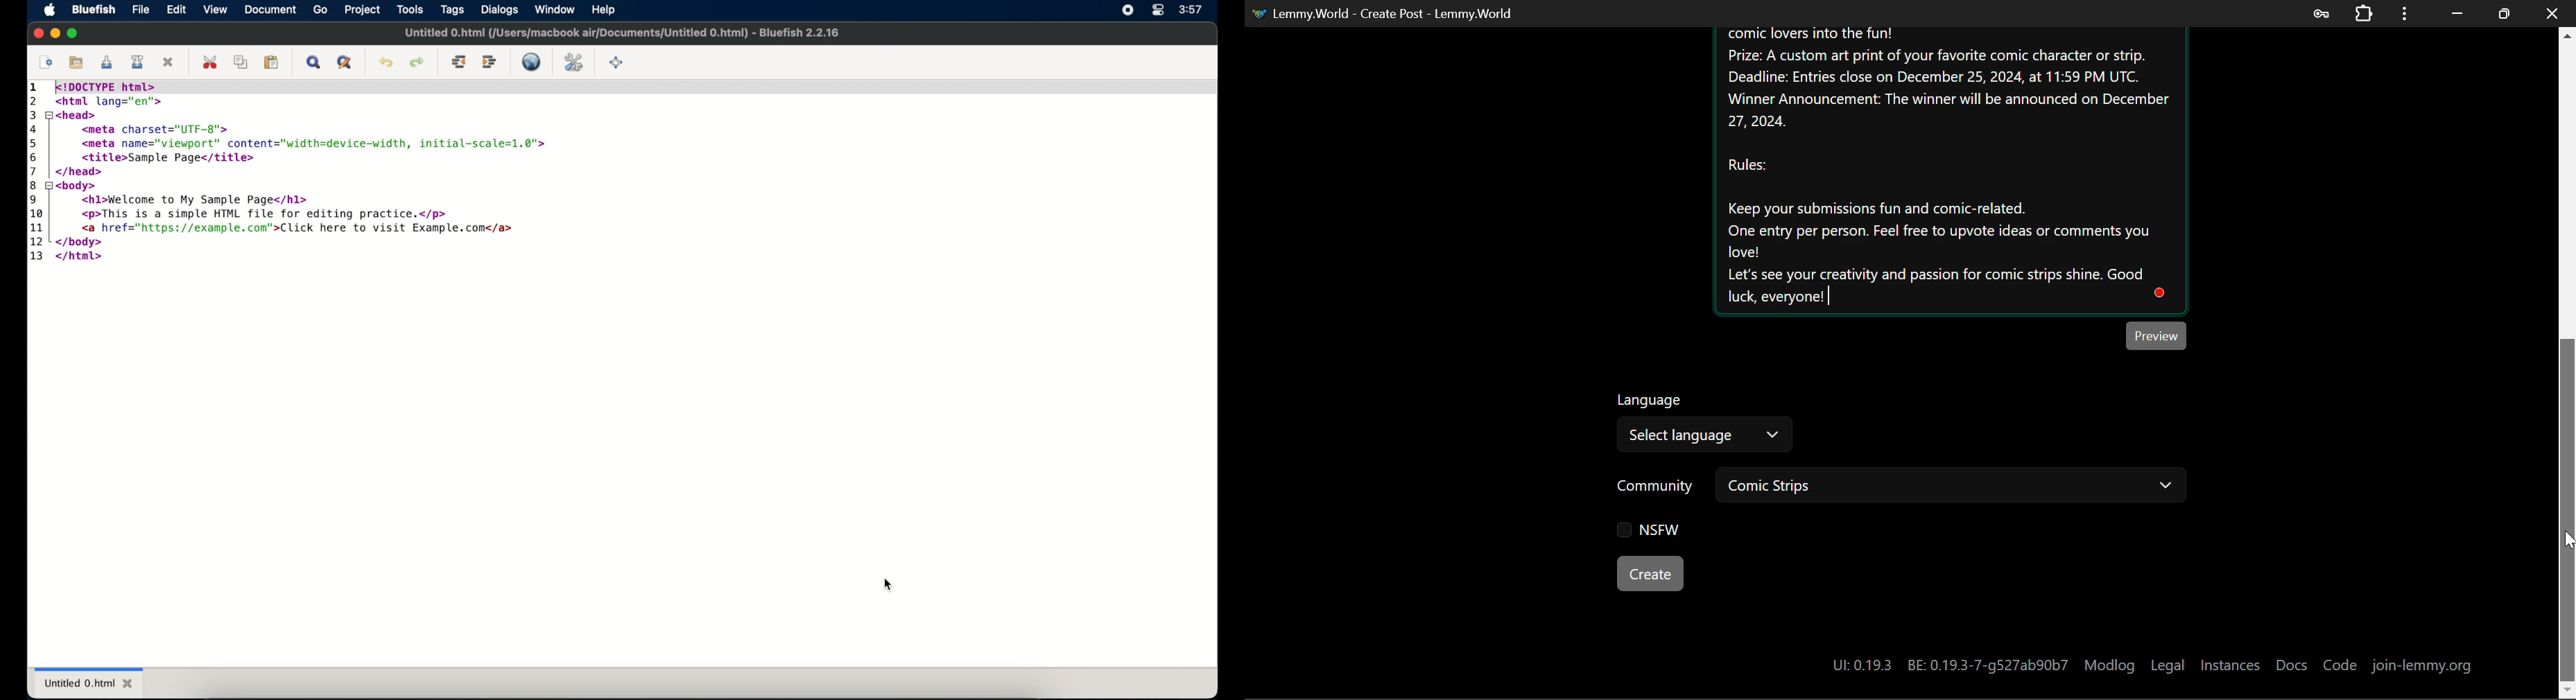 The image size is (2576, 700). What do you see at coordinates (1128, 10) in the screenshot?
I see `screen recorder icon` at bounding box center [1128, 10].